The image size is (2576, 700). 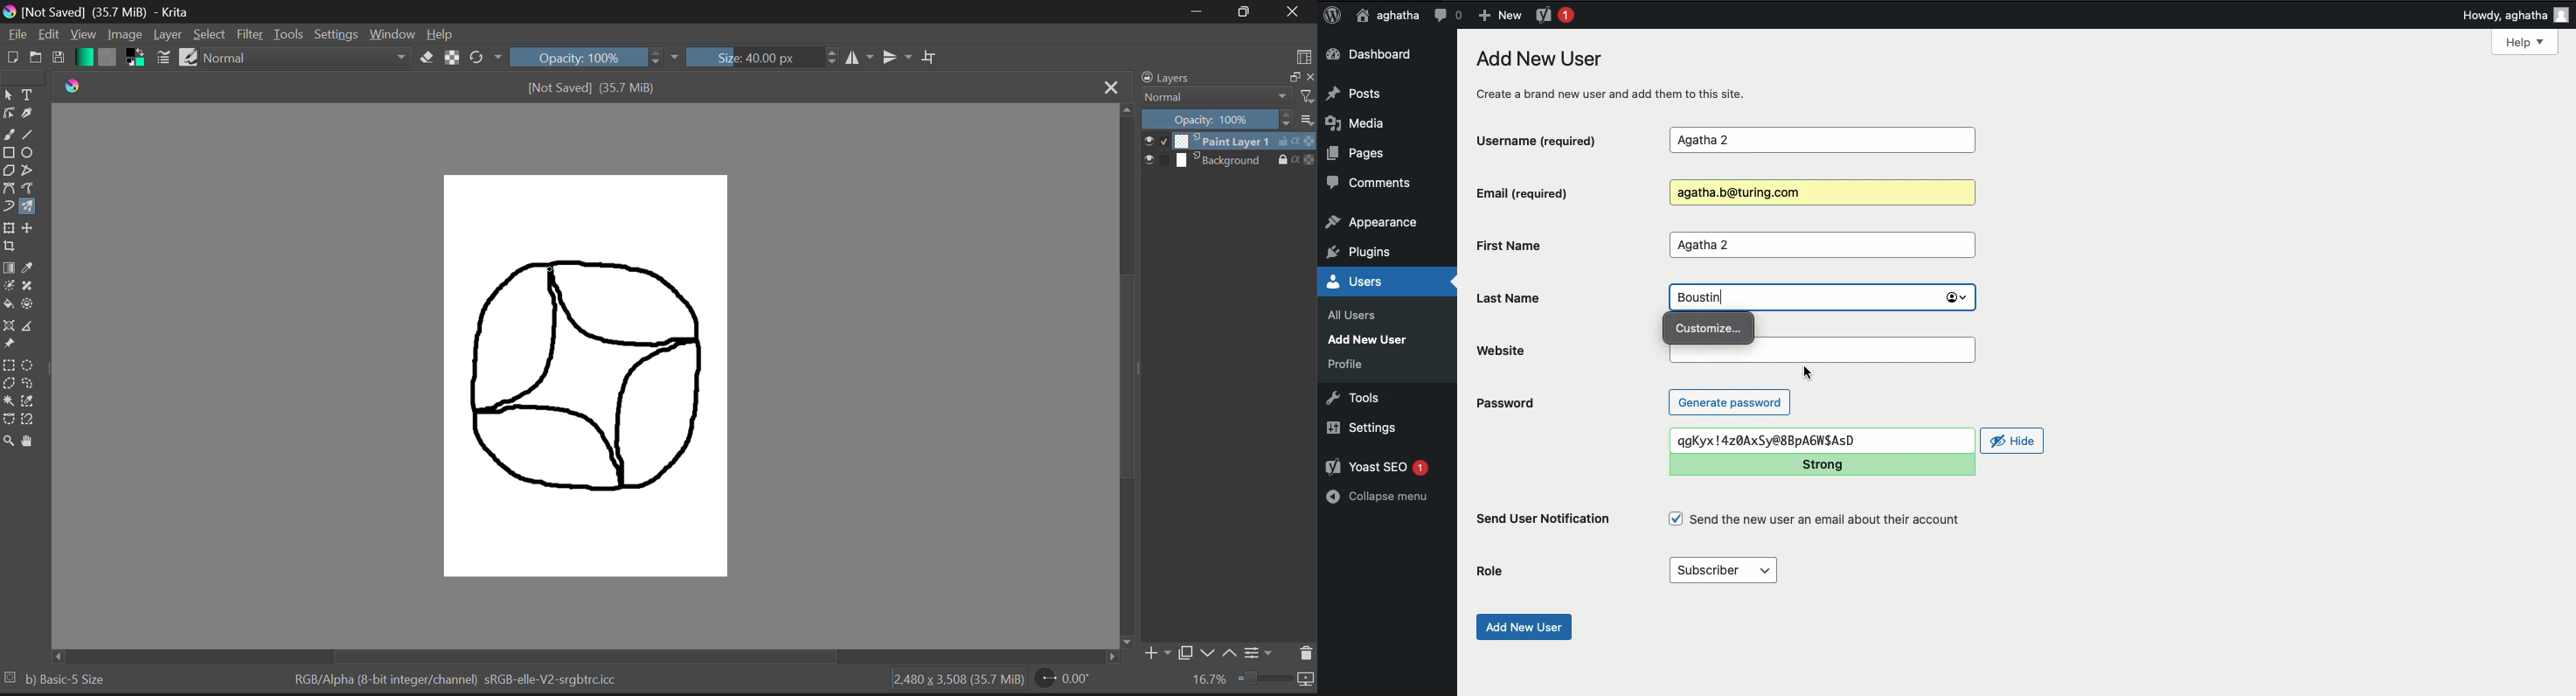 I want to click on Crop, so click(x=931, y=57).